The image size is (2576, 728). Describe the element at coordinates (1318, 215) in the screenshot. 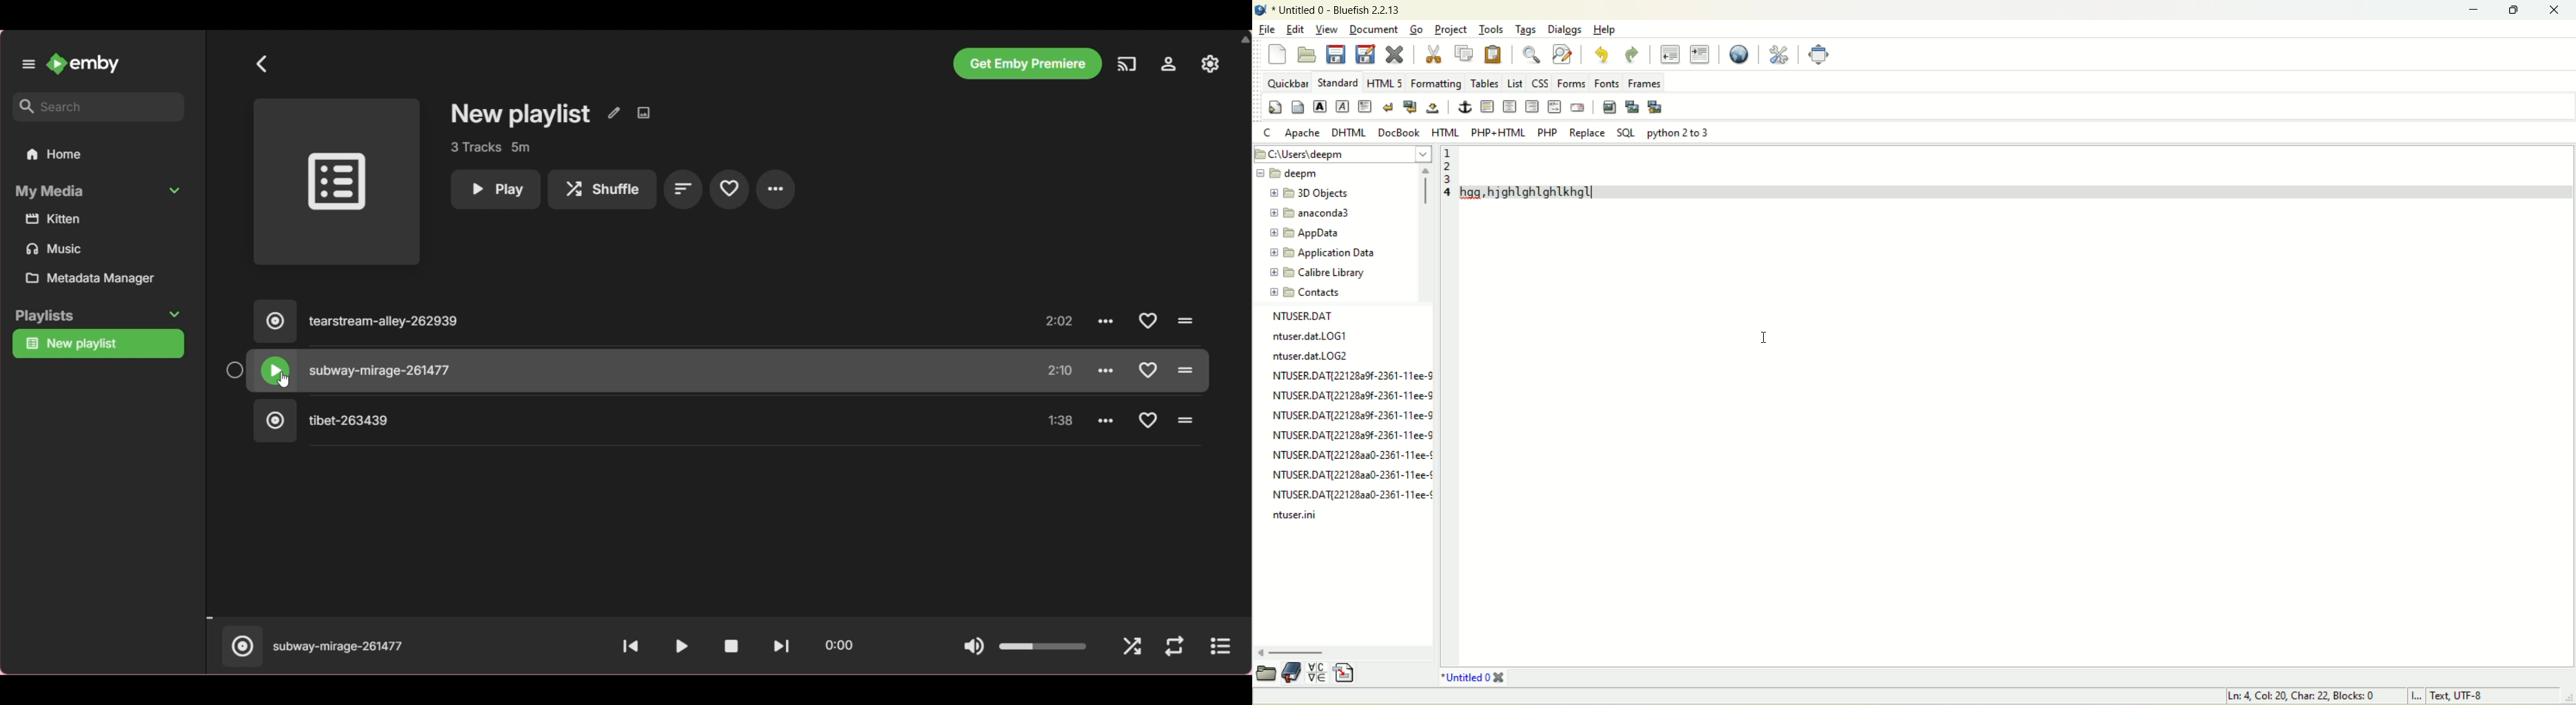

I see `folder name` at that location.